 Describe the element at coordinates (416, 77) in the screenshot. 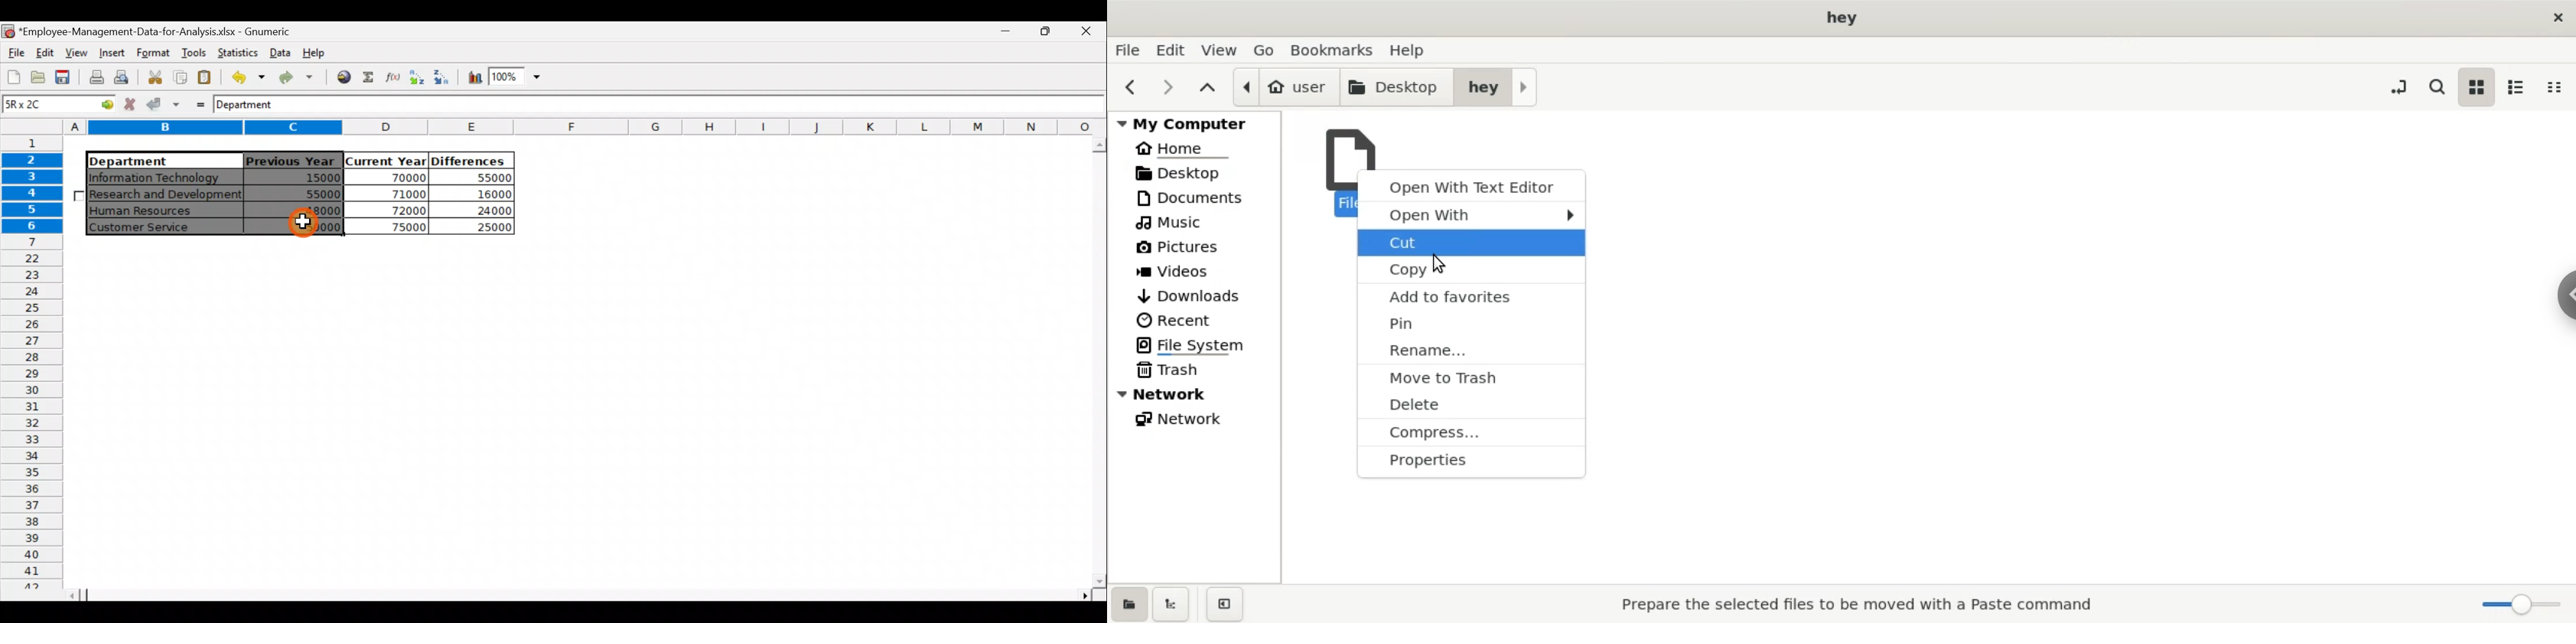

I see `Sort in Ascending order` at that location.